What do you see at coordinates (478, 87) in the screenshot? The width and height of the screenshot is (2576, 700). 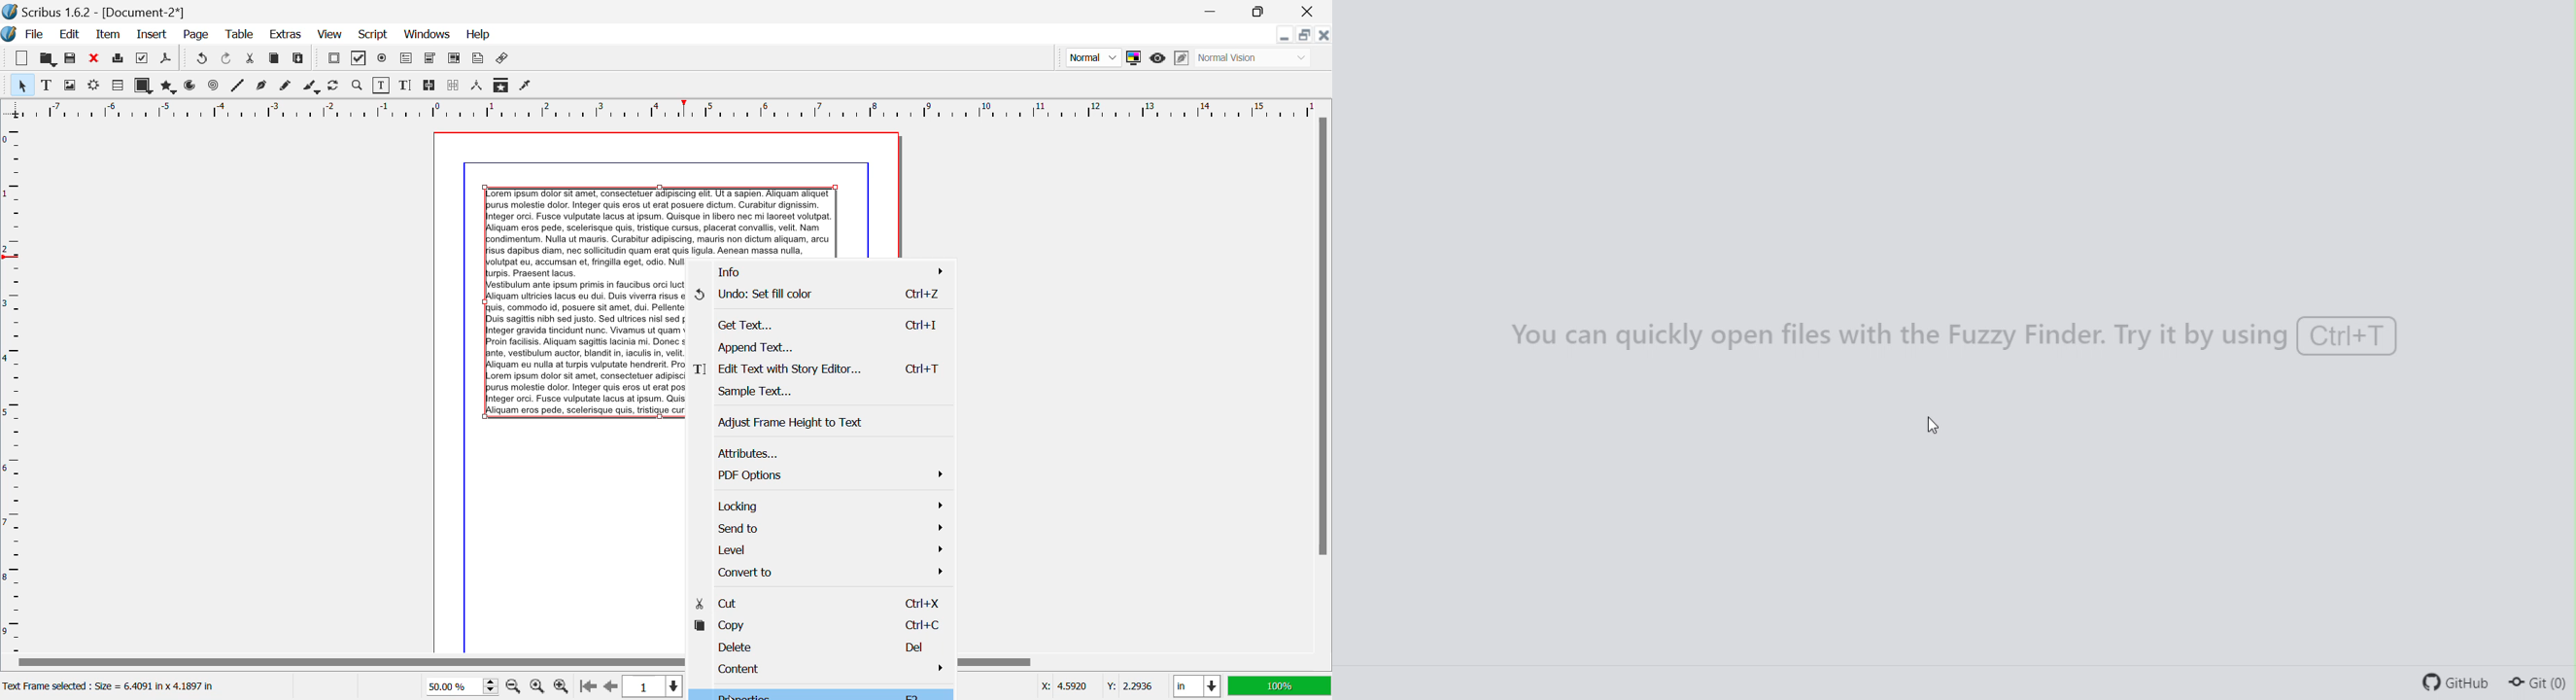 I see `Measurements` at bounding box center [478, 87].